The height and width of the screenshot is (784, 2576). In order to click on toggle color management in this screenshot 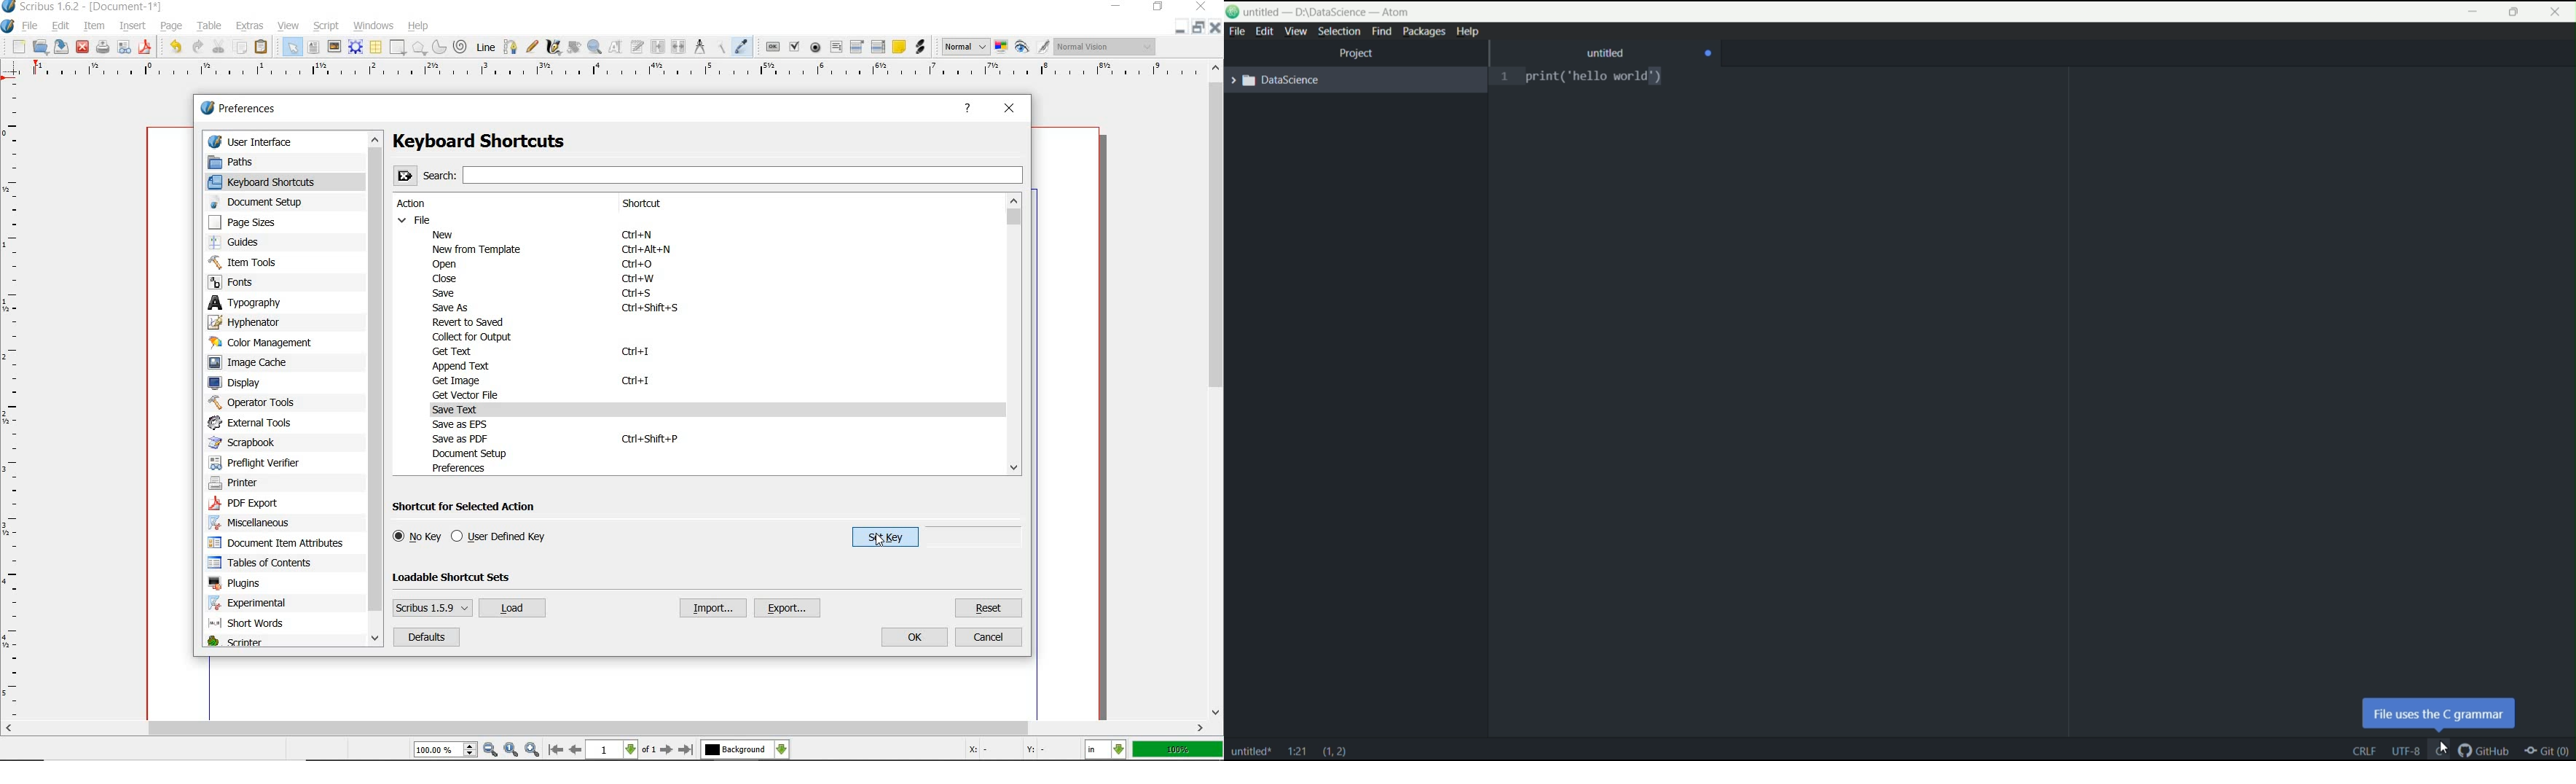, I will do `click(1000, 48)`.